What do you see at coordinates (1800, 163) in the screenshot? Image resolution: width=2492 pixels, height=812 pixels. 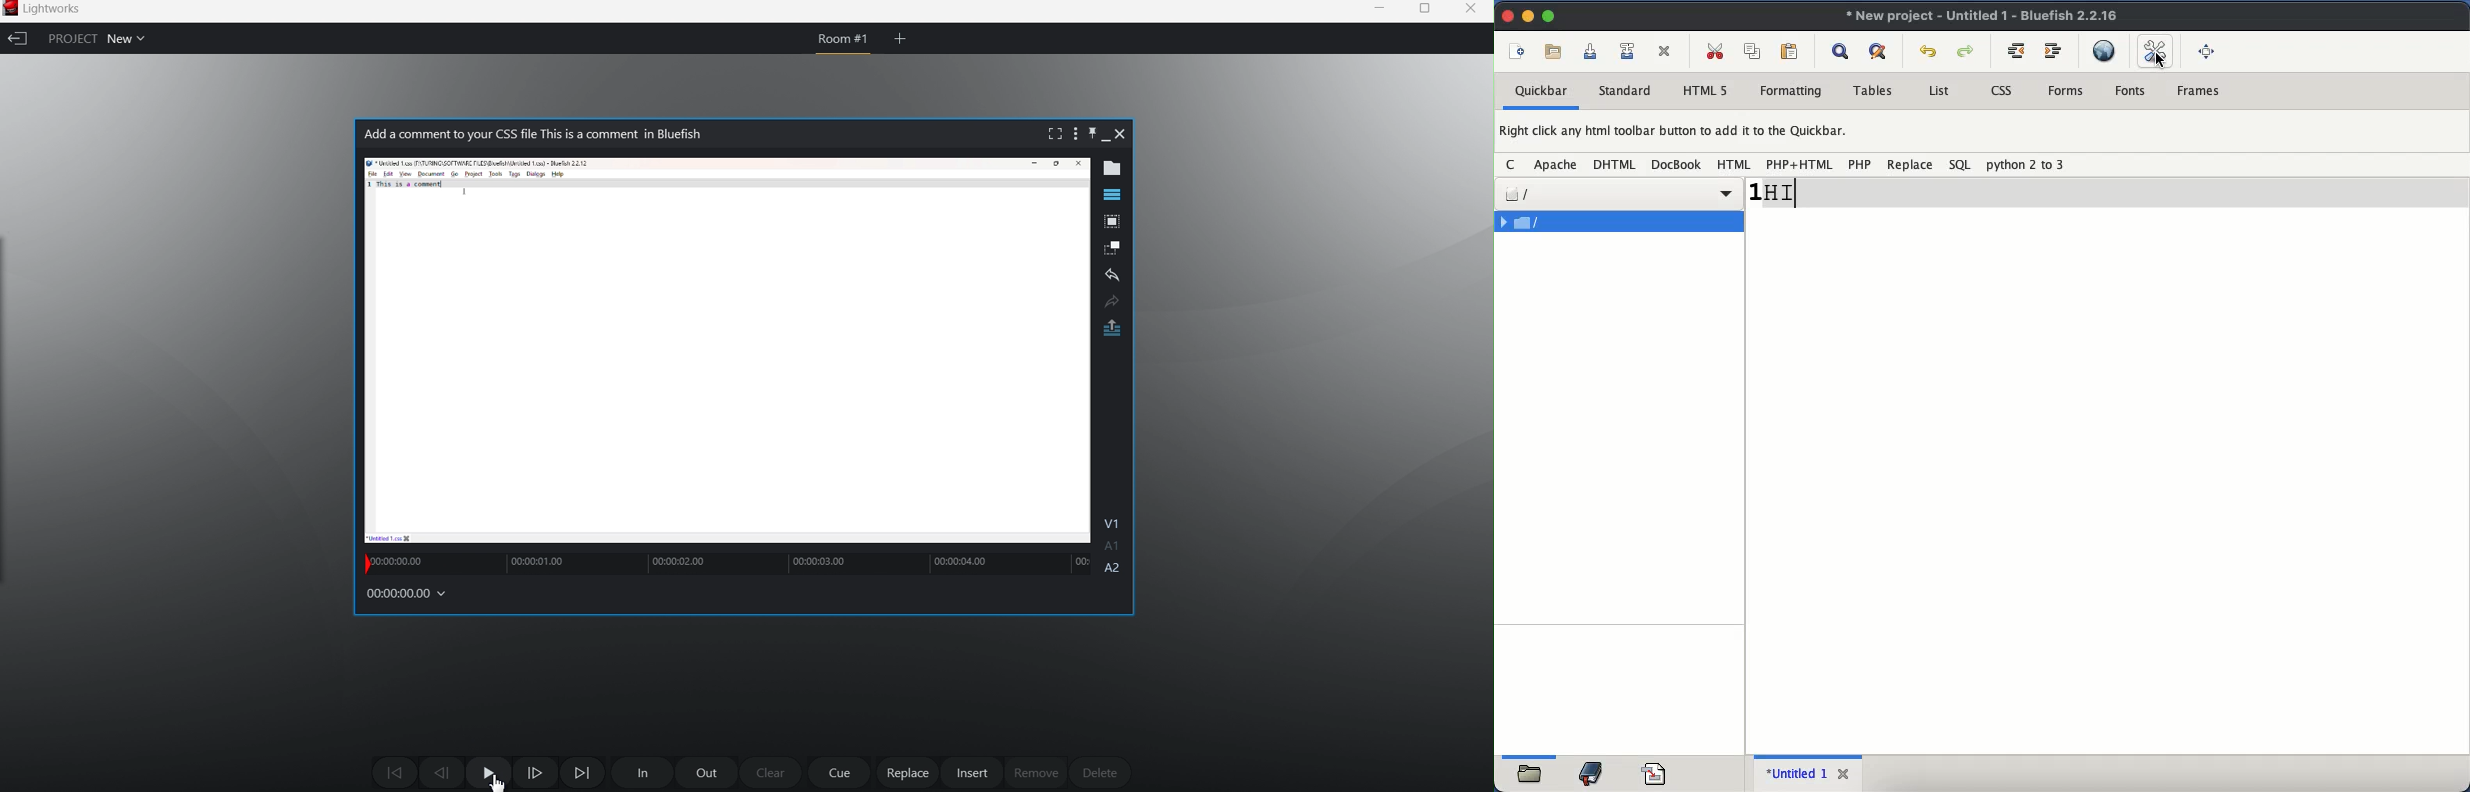 I see `php + html` at bounding box center [1800, 163].